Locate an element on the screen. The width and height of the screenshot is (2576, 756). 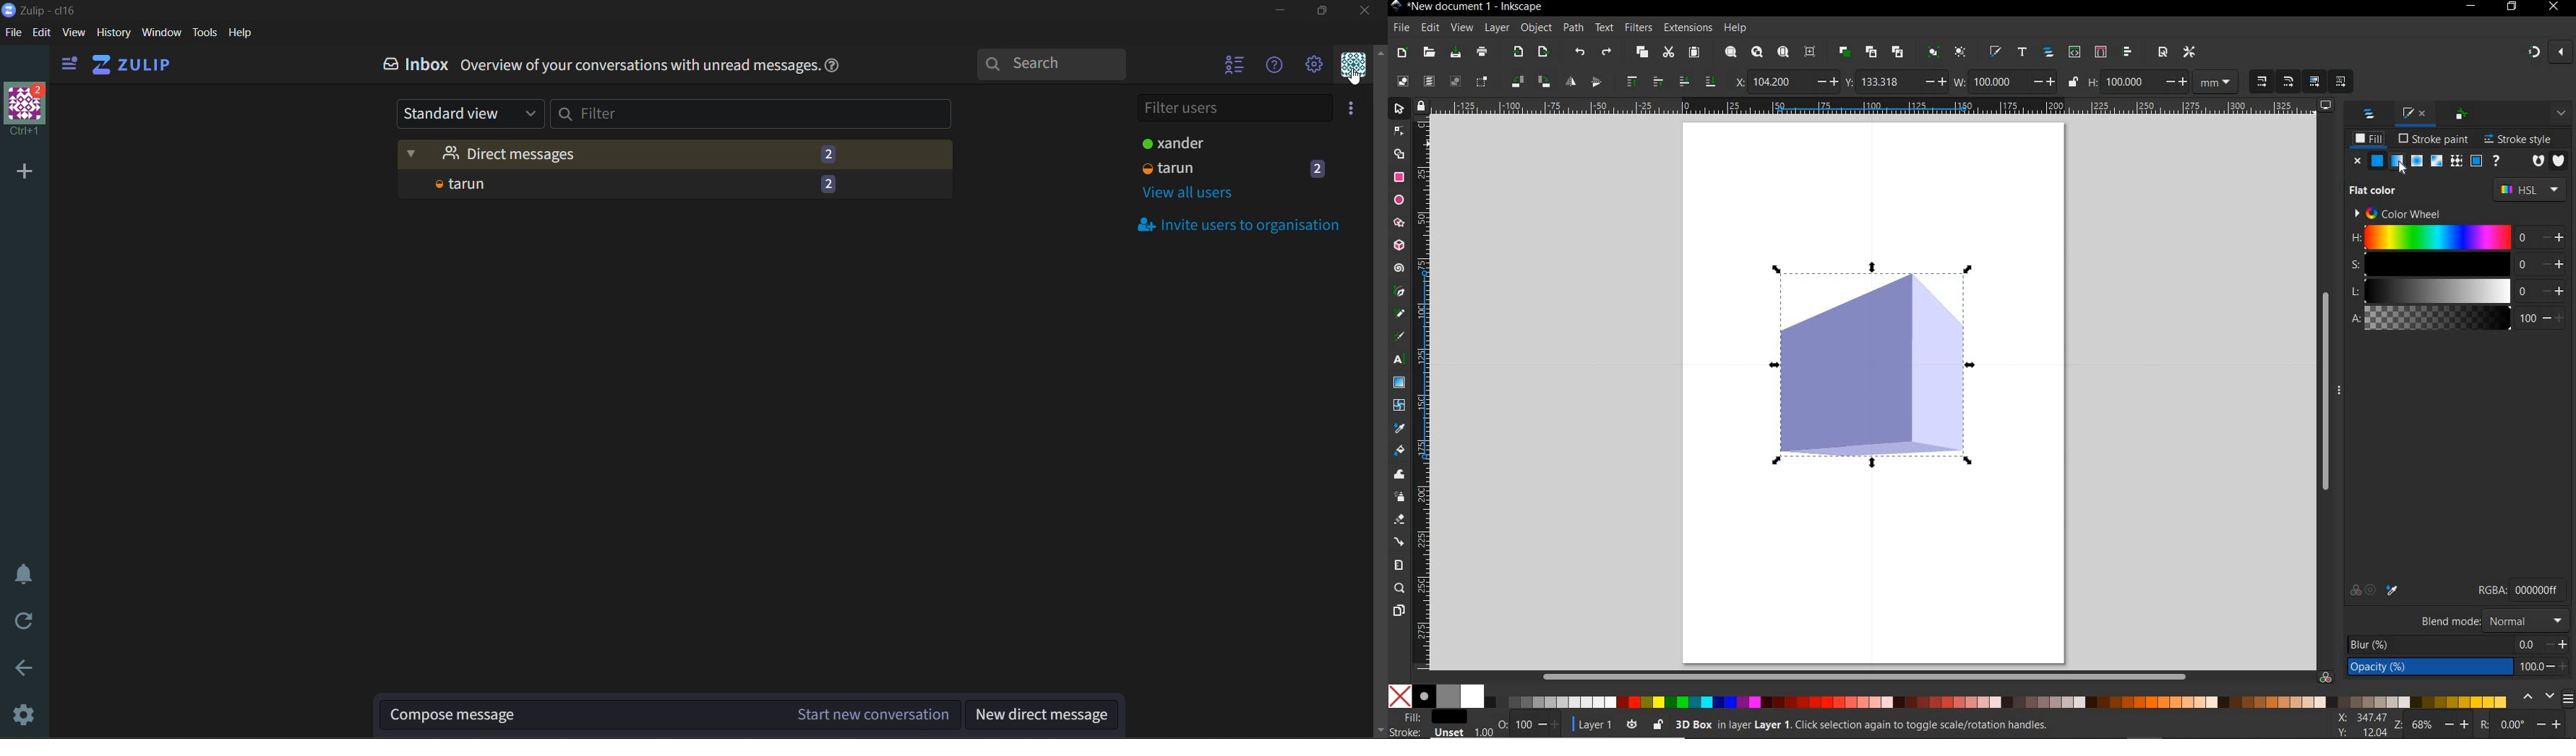
lock is located at coordinates (1420, 105).